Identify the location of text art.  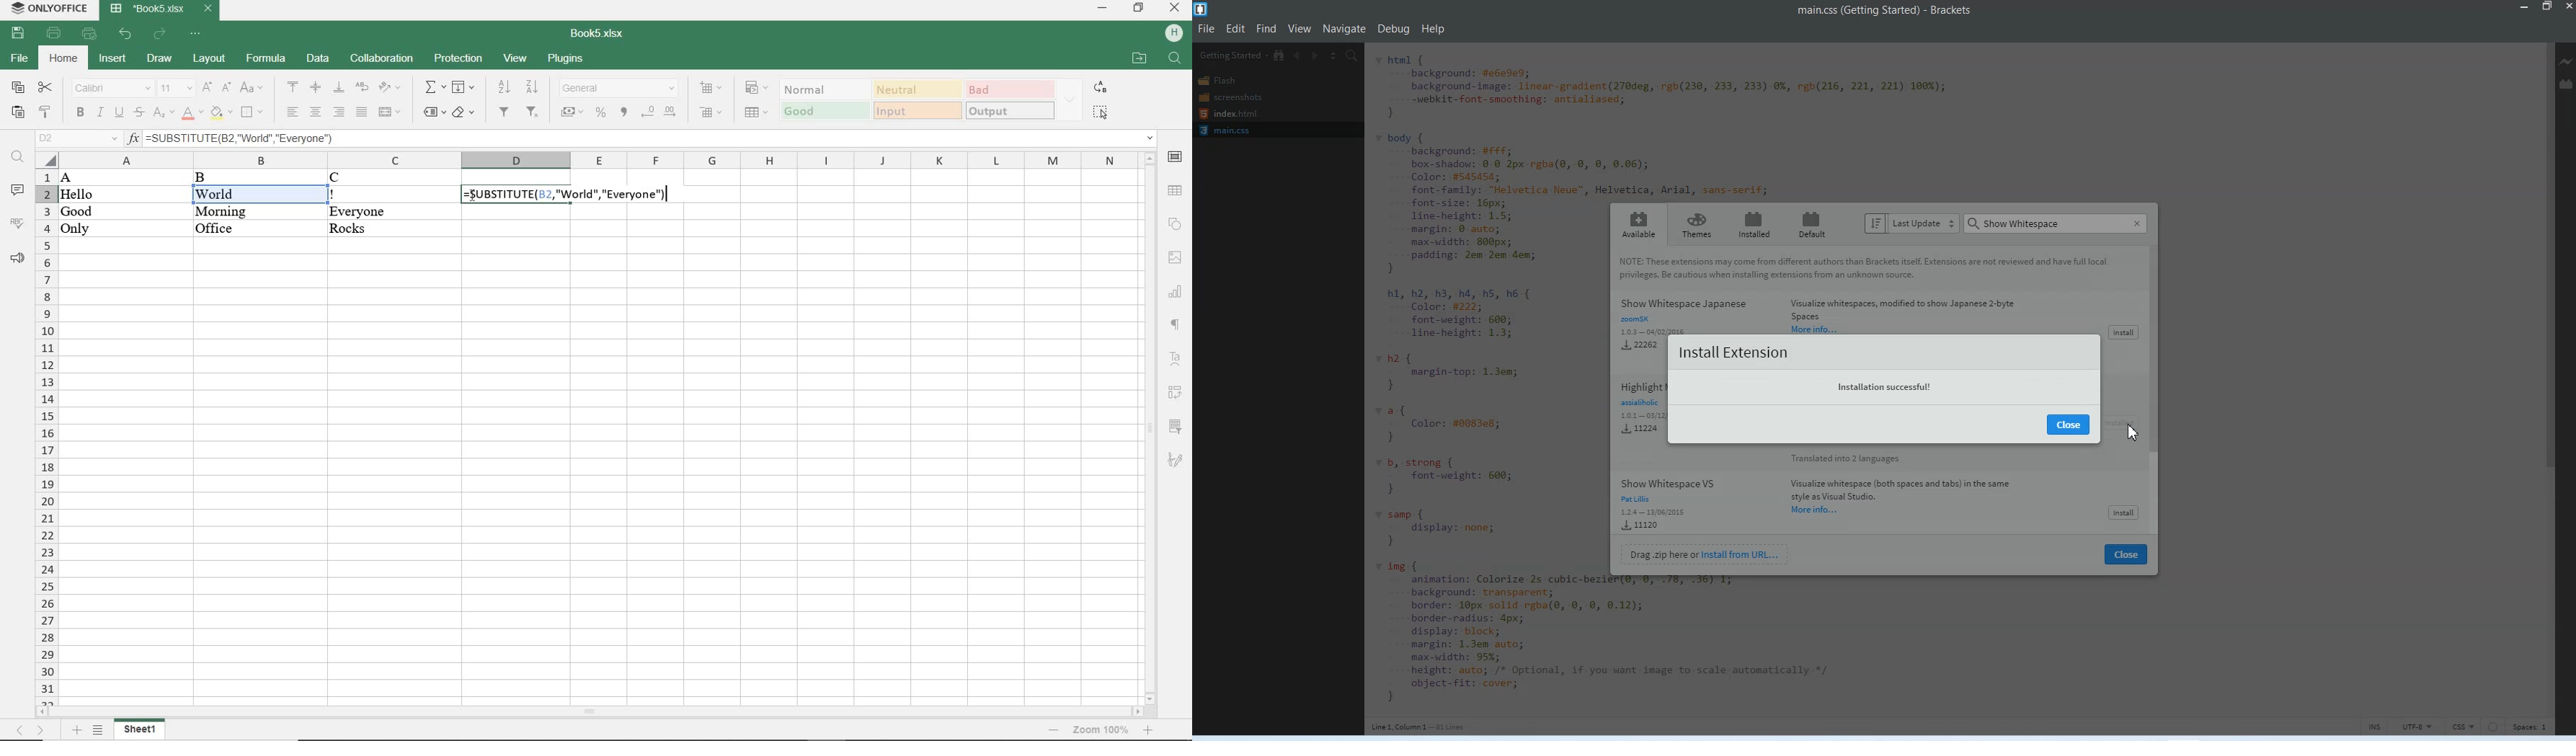
(1175, 358).